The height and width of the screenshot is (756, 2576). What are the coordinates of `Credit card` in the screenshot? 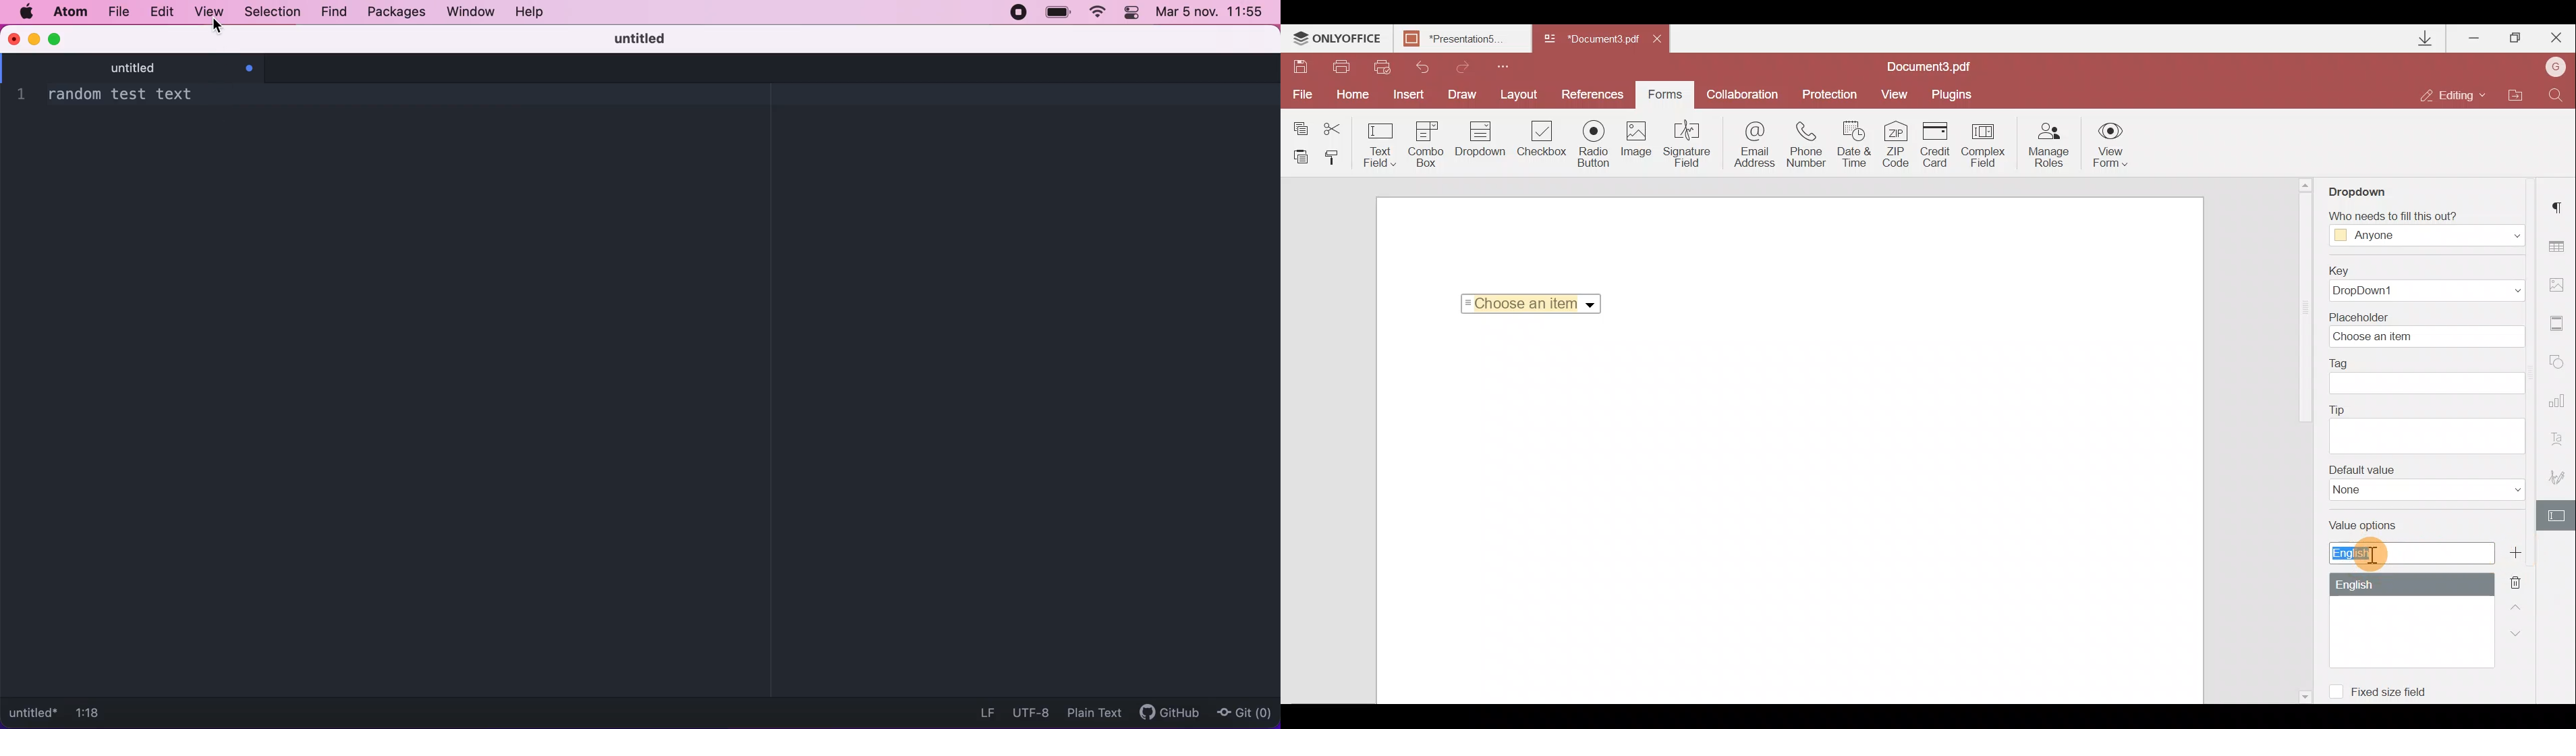 It's located at (1939, 142).